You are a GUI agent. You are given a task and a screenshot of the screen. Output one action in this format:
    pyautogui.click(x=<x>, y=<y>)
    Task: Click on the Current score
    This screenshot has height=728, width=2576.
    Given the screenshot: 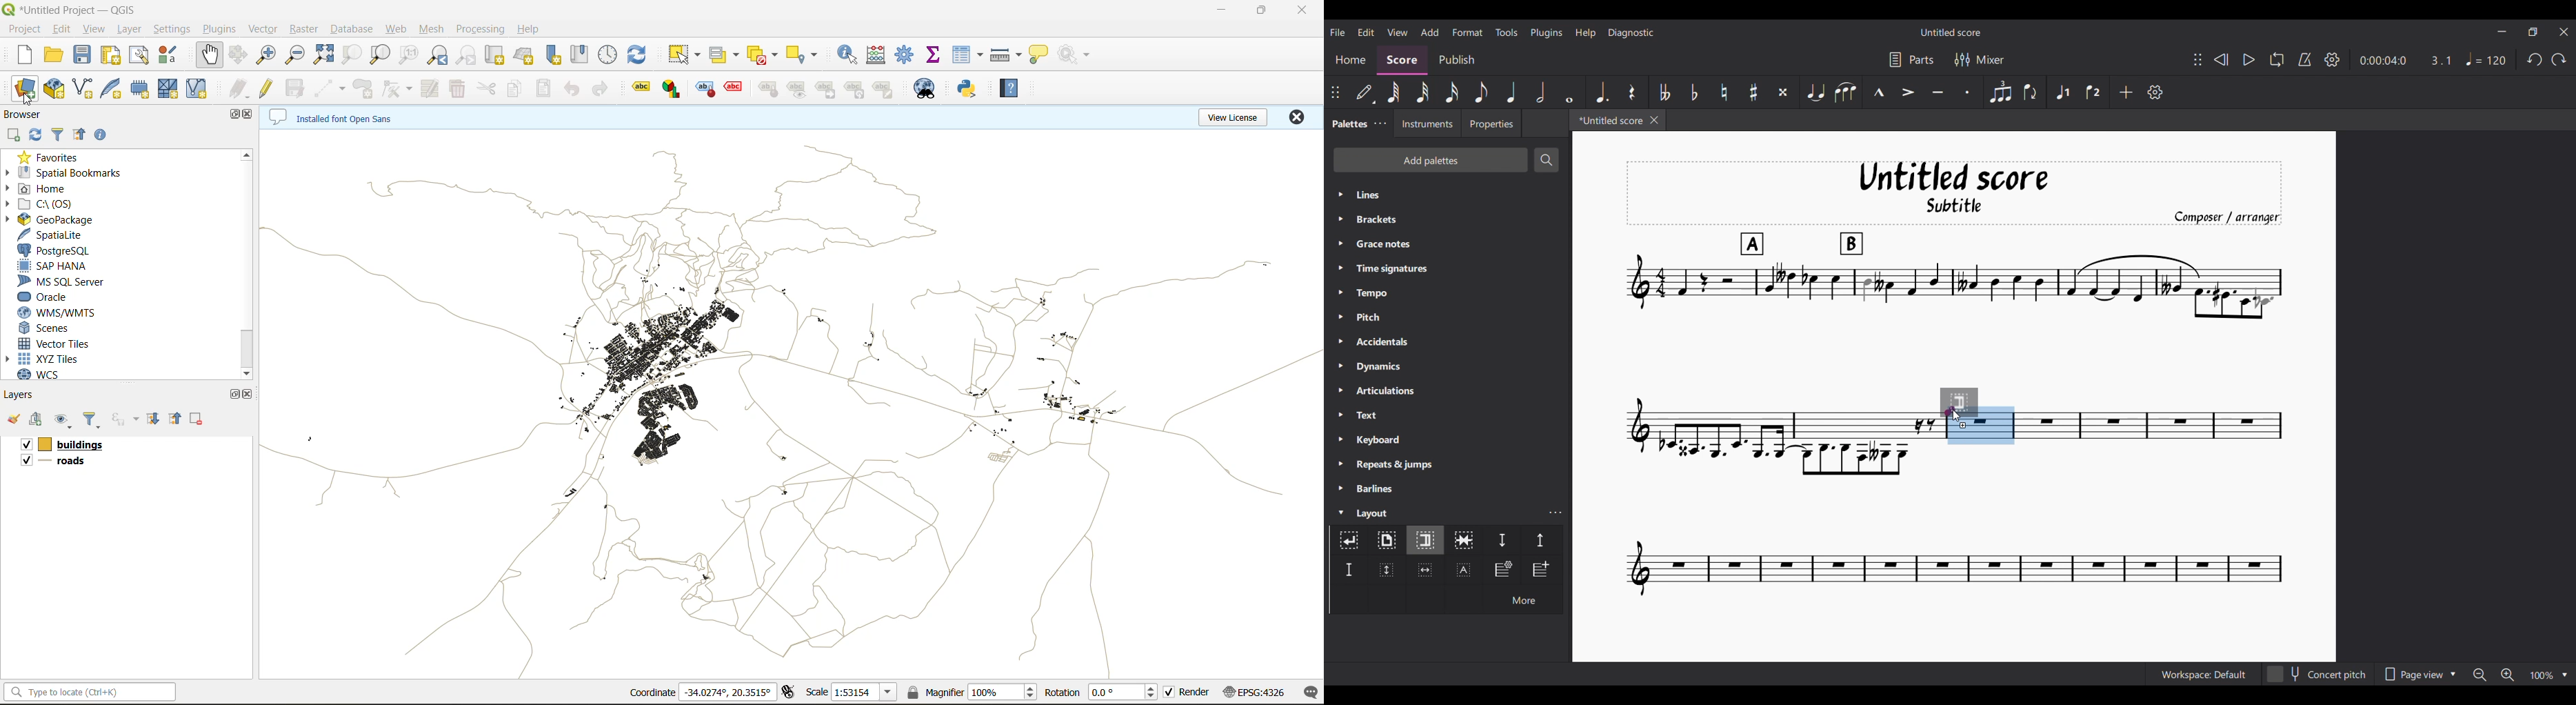 What is the action you would take?
    pyautogui.click(x=2151, y=416)
    